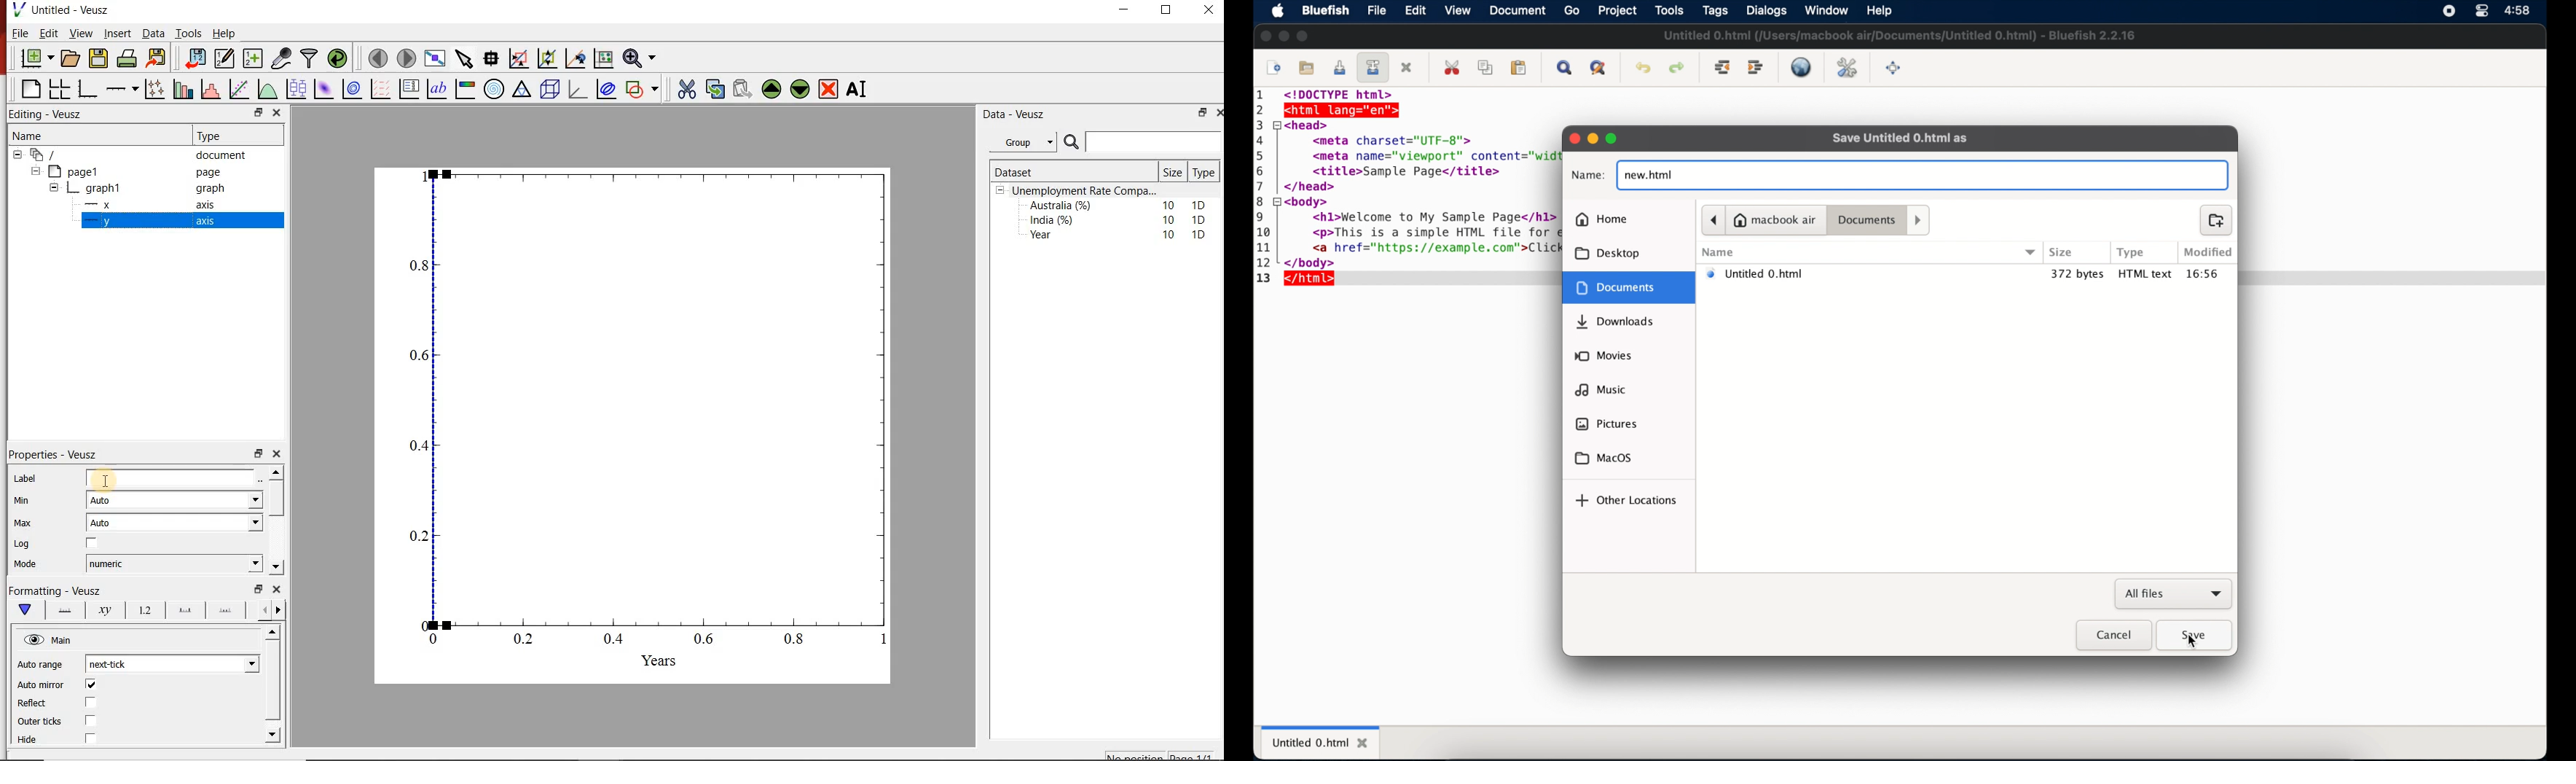 The height and width of the screenshot is (784, 2576). What do you see at coordinates (1588, 176) in the screenshot?
I see `name:` at bounding box center [1588, 176].